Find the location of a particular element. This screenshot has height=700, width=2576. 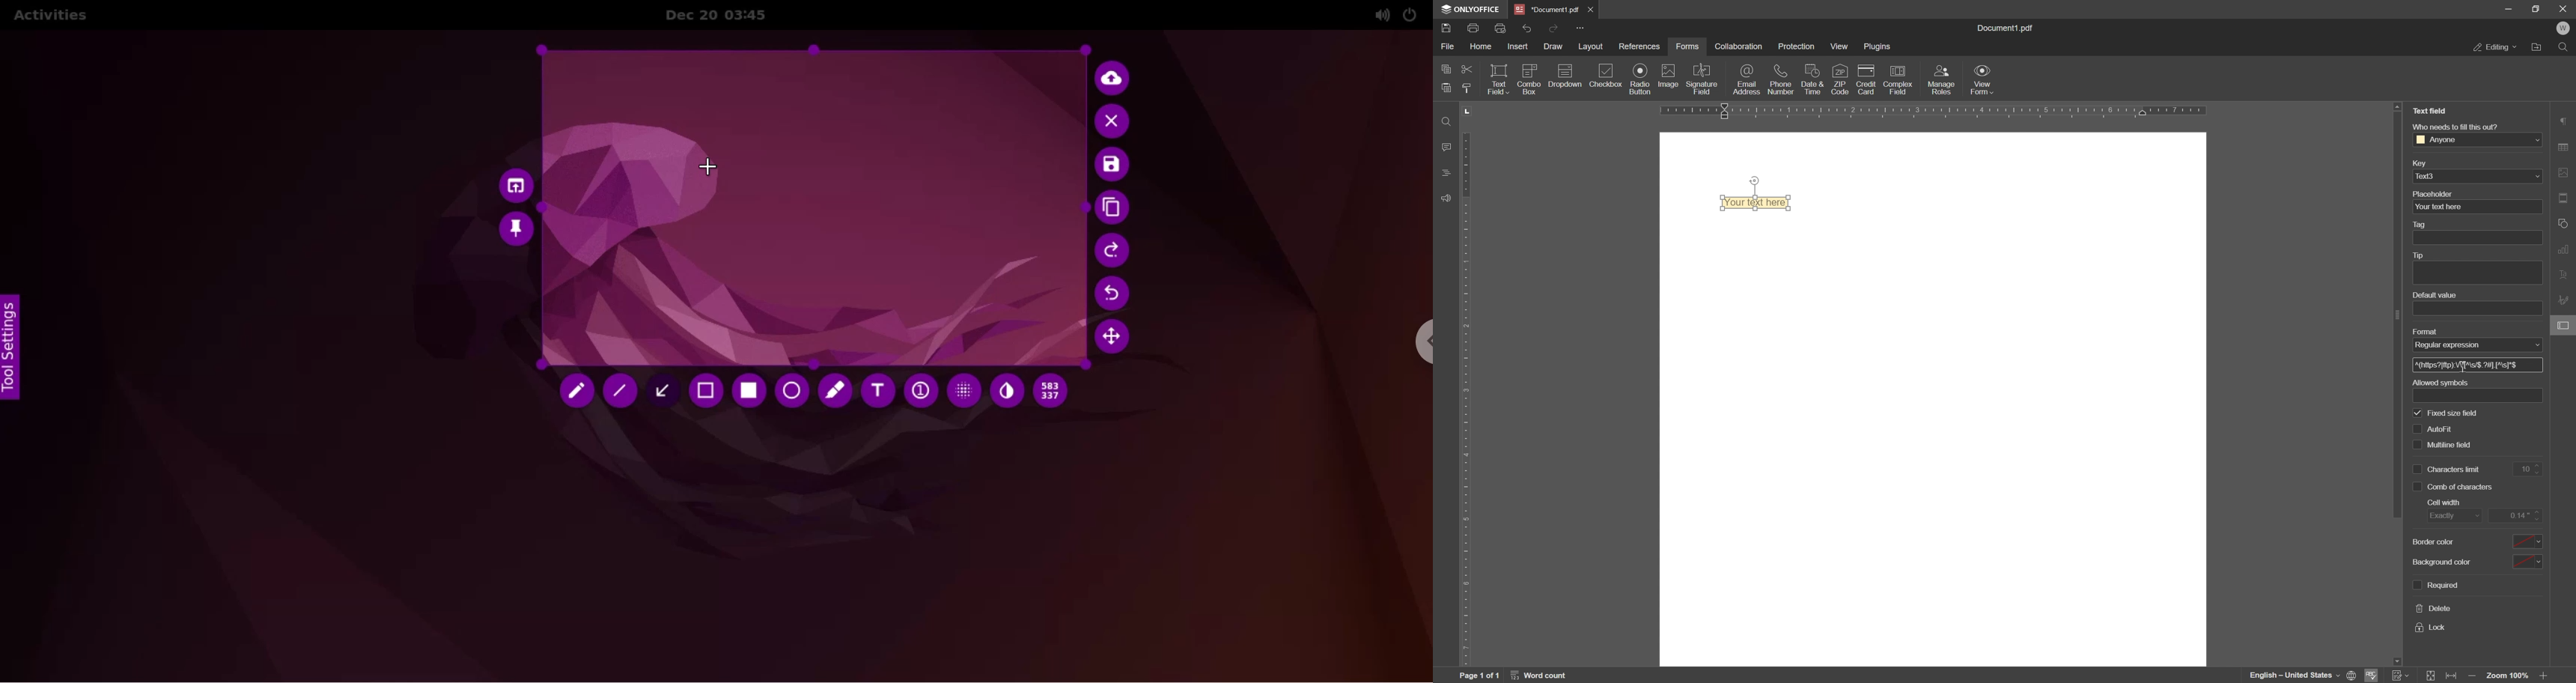

cursor is located at coordinates (2464, 367).